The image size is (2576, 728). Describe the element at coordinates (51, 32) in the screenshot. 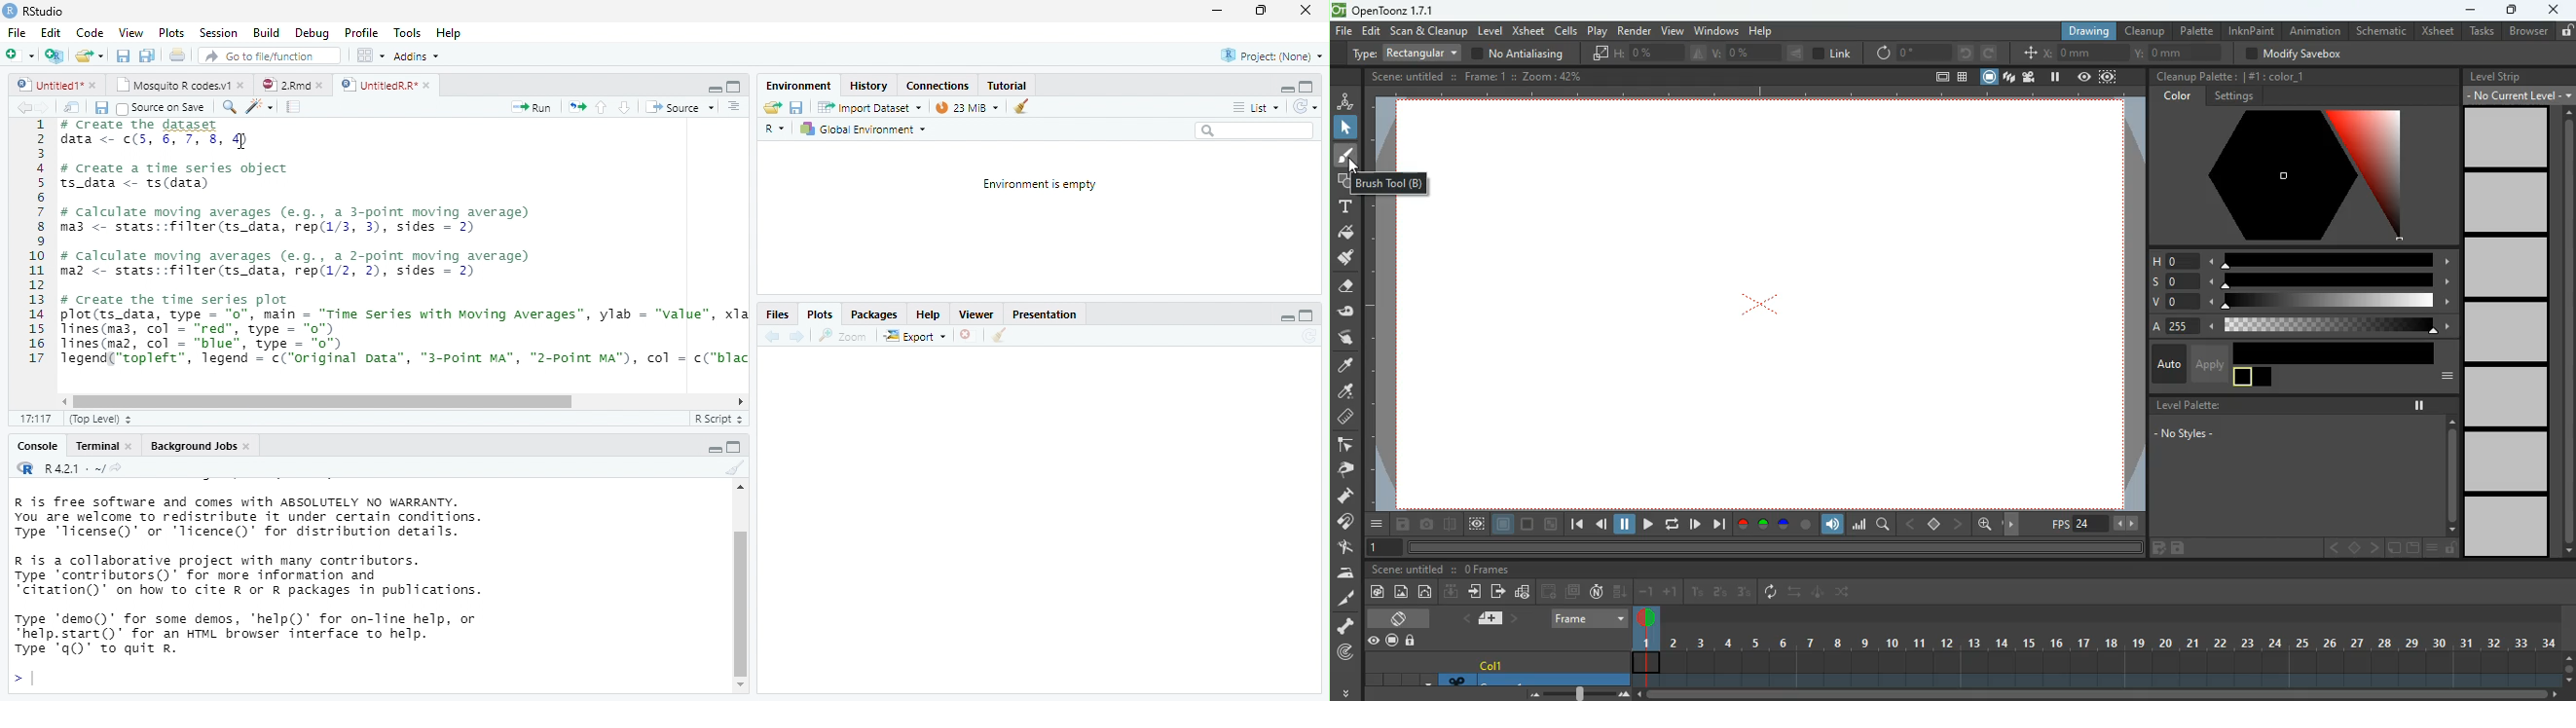

I see `Edit` at that location.